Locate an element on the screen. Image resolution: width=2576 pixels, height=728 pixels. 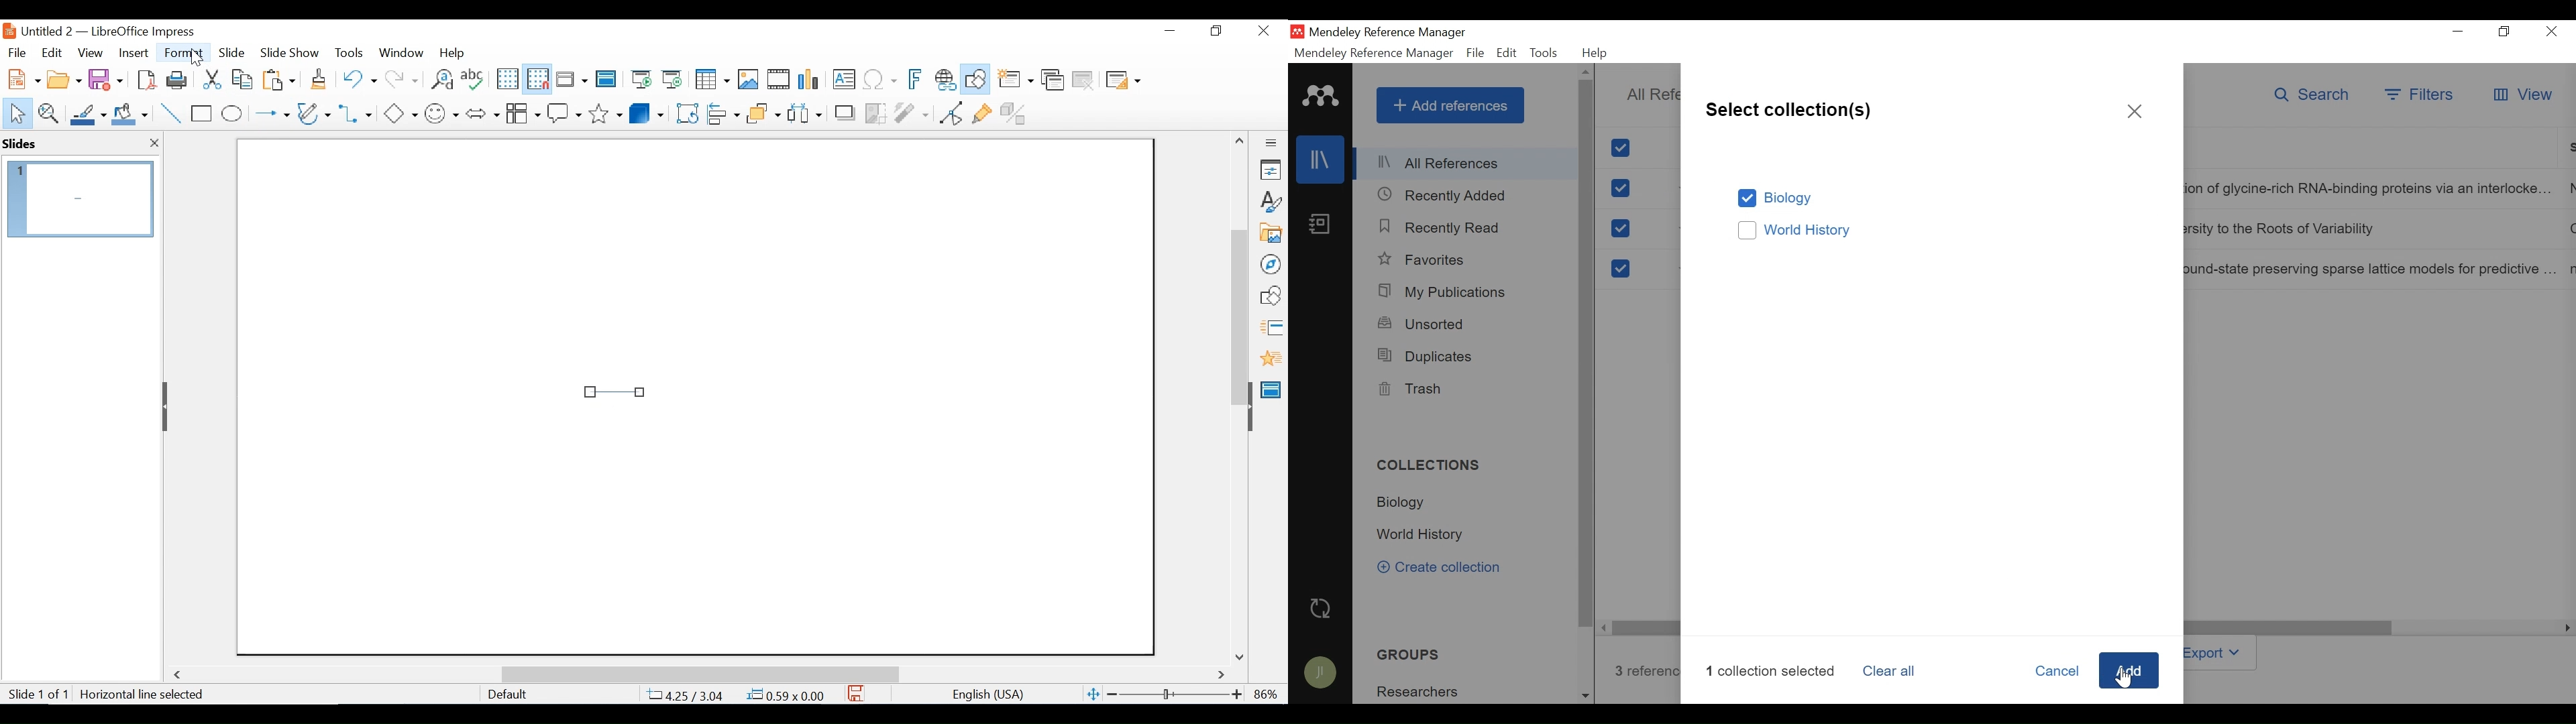
Hide is located at coordinates (1249, 404).